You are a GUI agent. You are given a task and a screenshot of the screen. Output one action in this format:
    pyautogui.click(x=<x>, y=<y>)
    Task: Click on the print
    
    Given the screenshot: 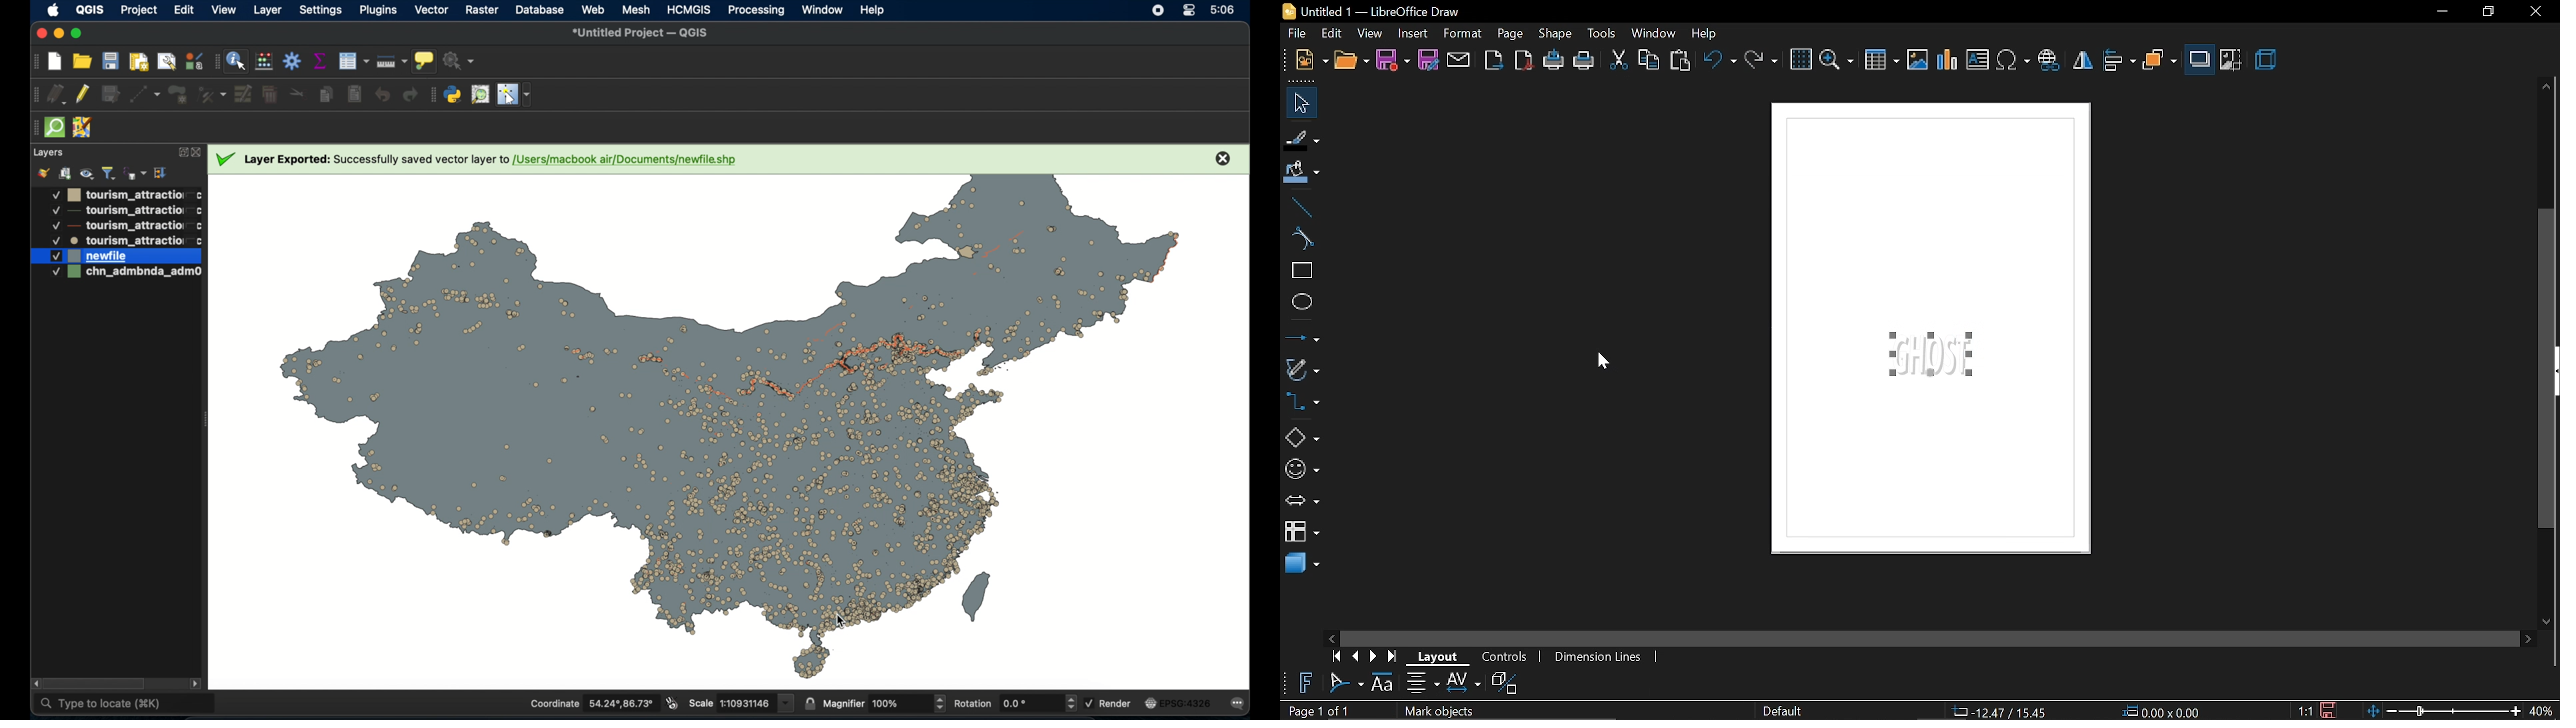 What is the action you would take?
    pyautogui.click(x=1584, y=60)
    